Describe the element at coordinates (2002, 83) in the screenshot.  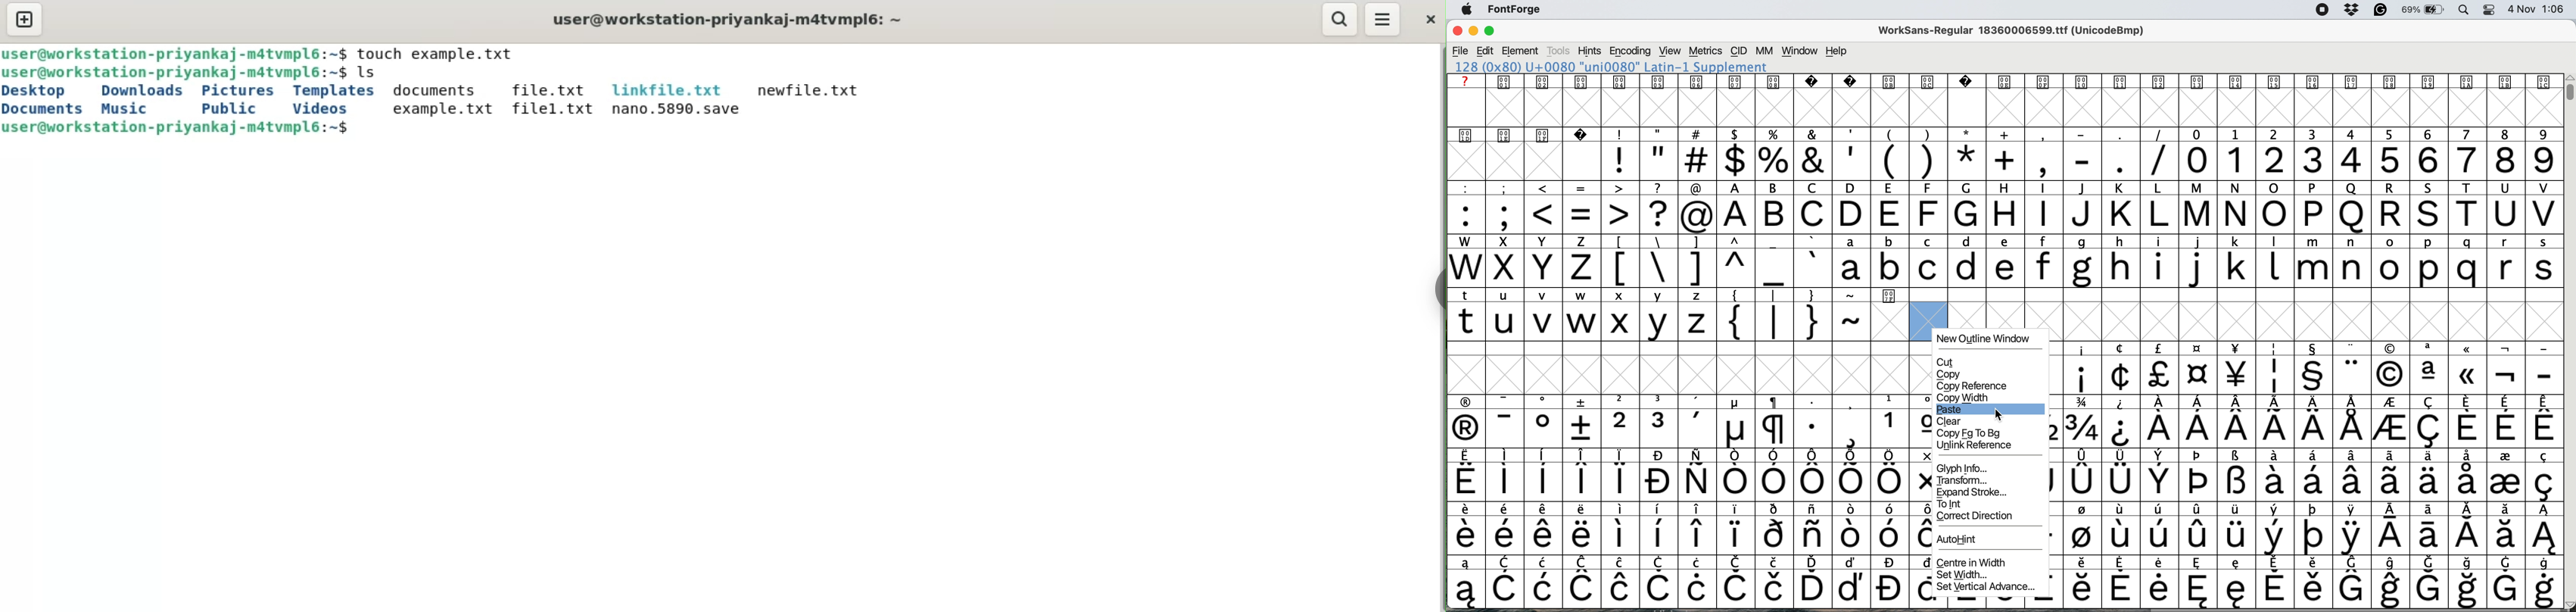
I see `text` at that location.